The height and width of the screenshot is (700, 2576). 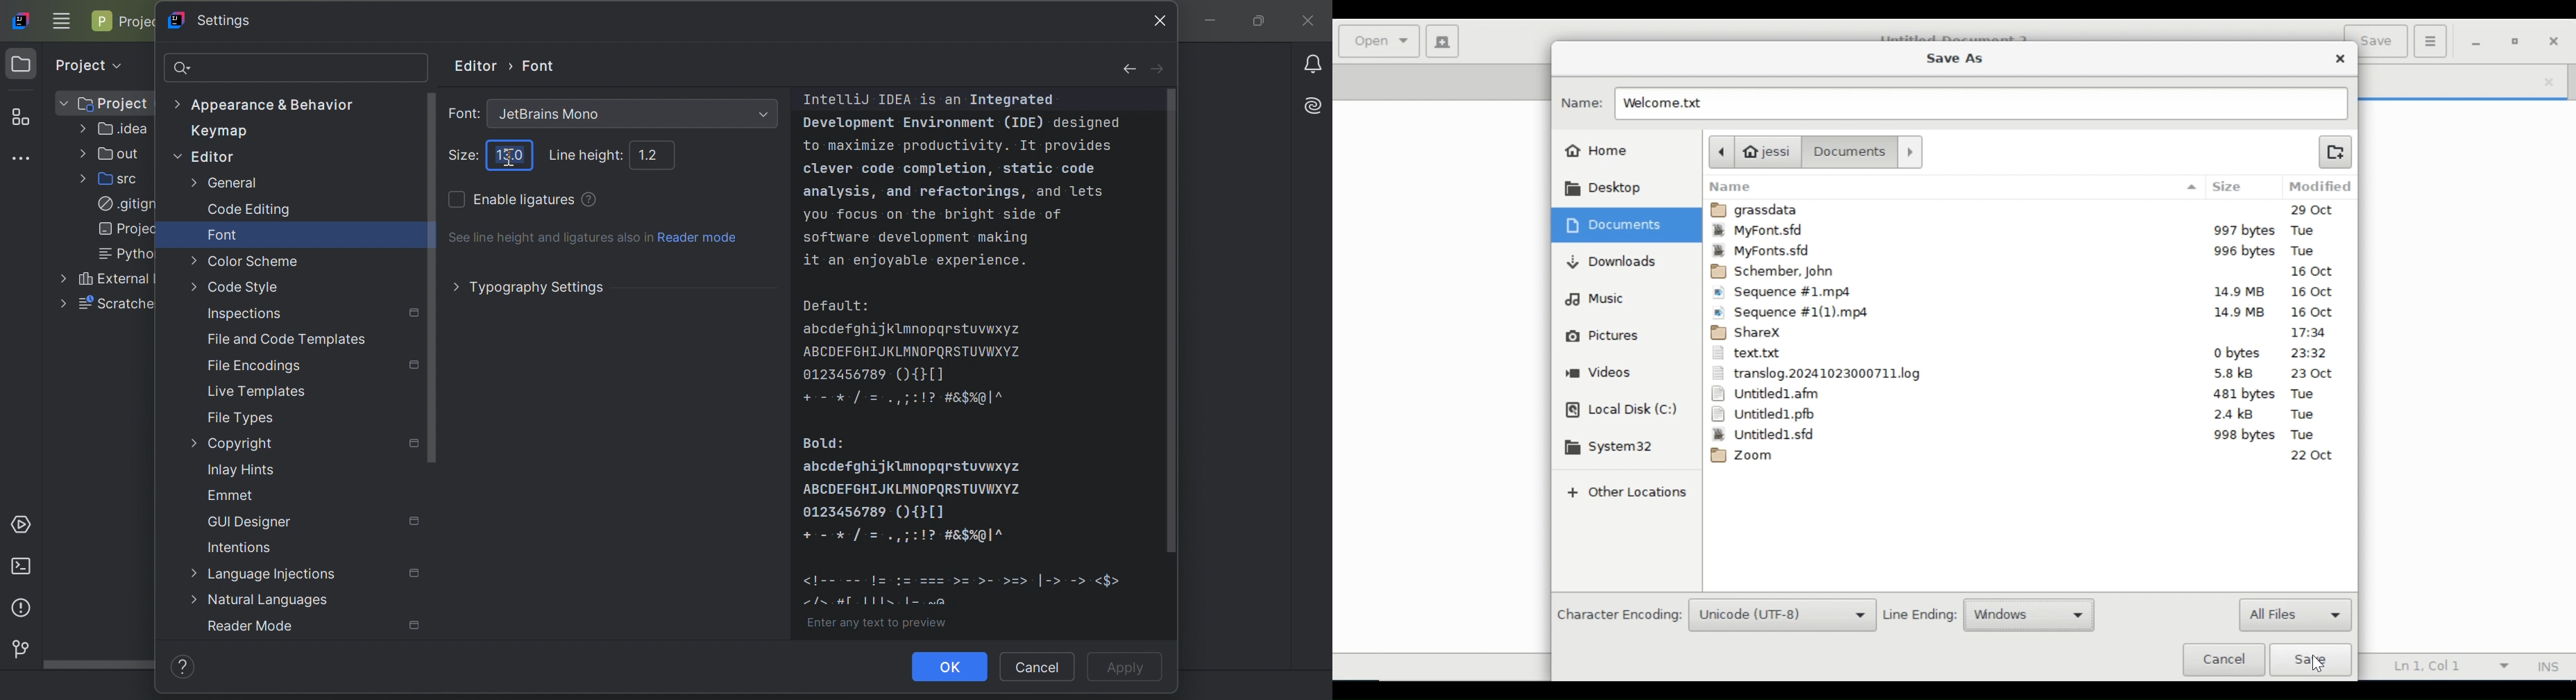 What do you see at coordinates (2024, 456) in the screenshot?
I see `Zoom 22Oct` at bounding box center [2024, 456].